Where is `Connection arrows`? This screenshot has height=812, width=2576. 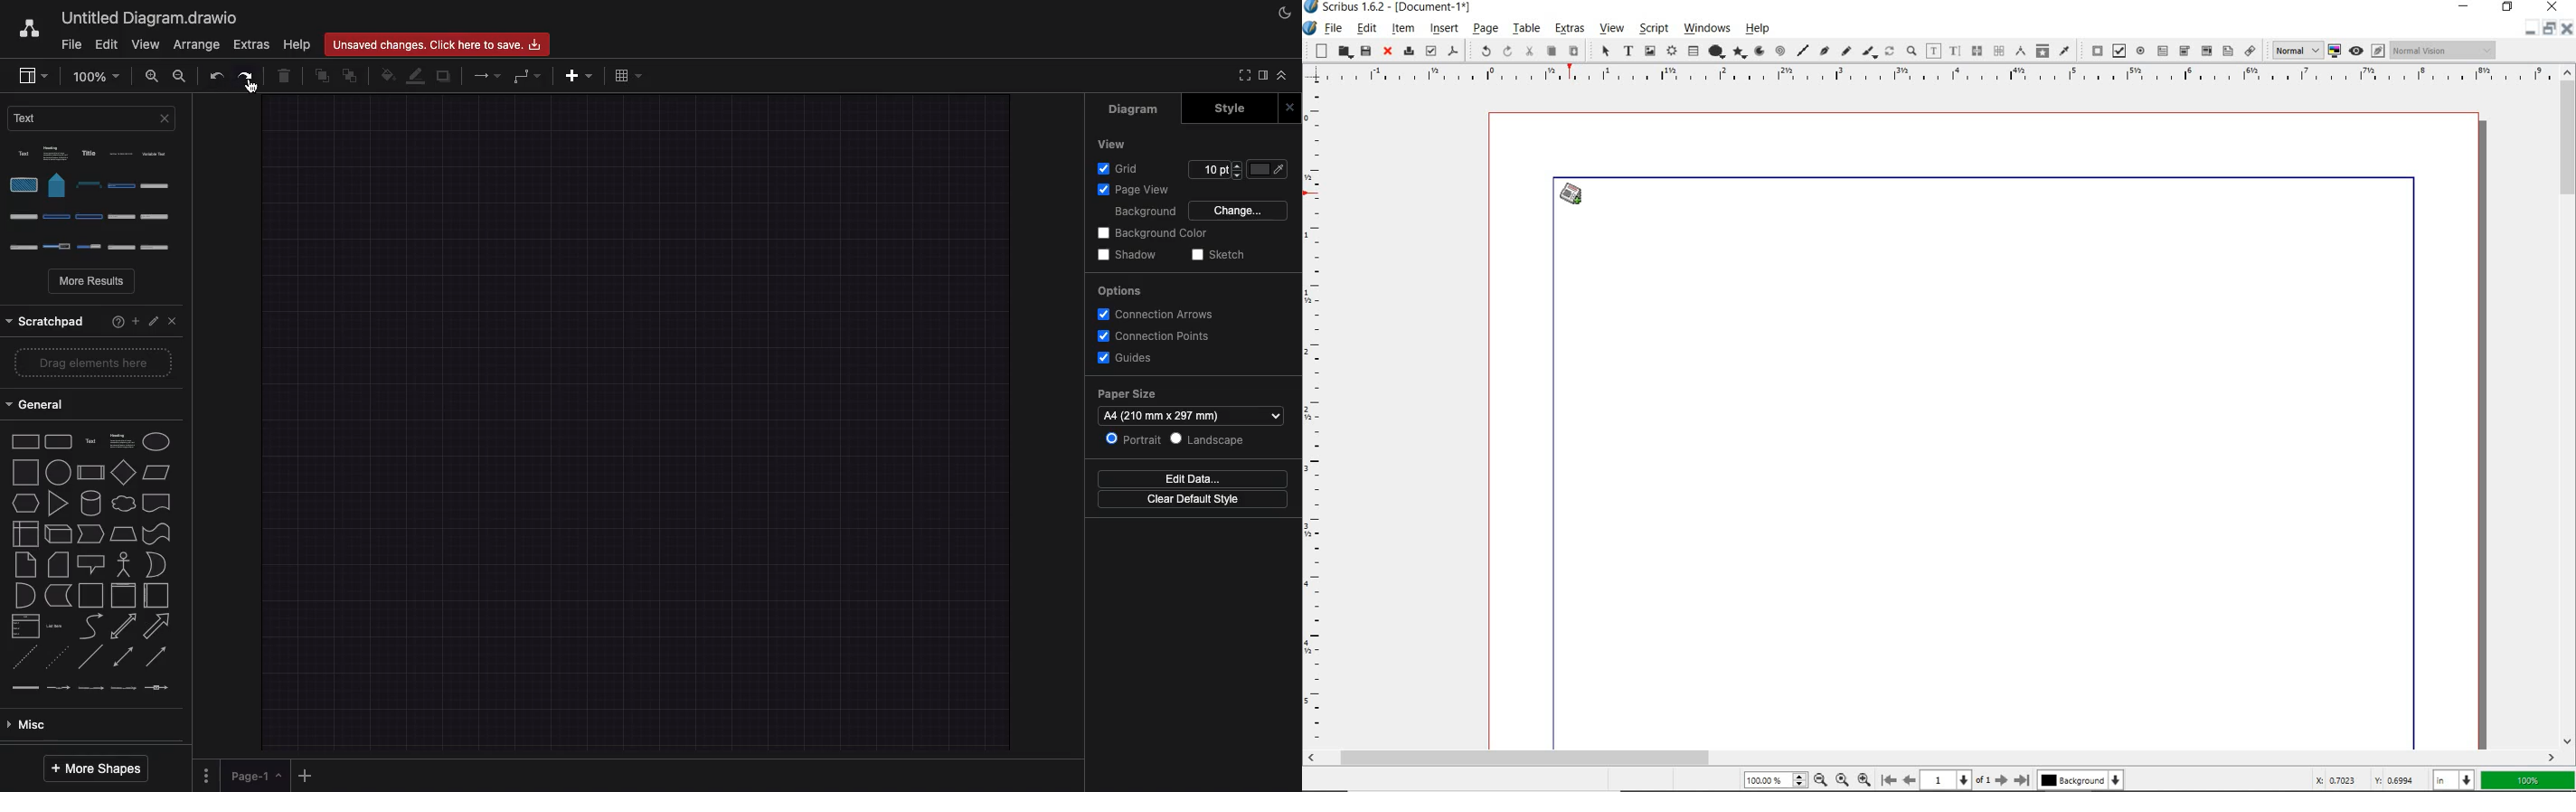 Connection arrows is located at coordinates (1155, 314).